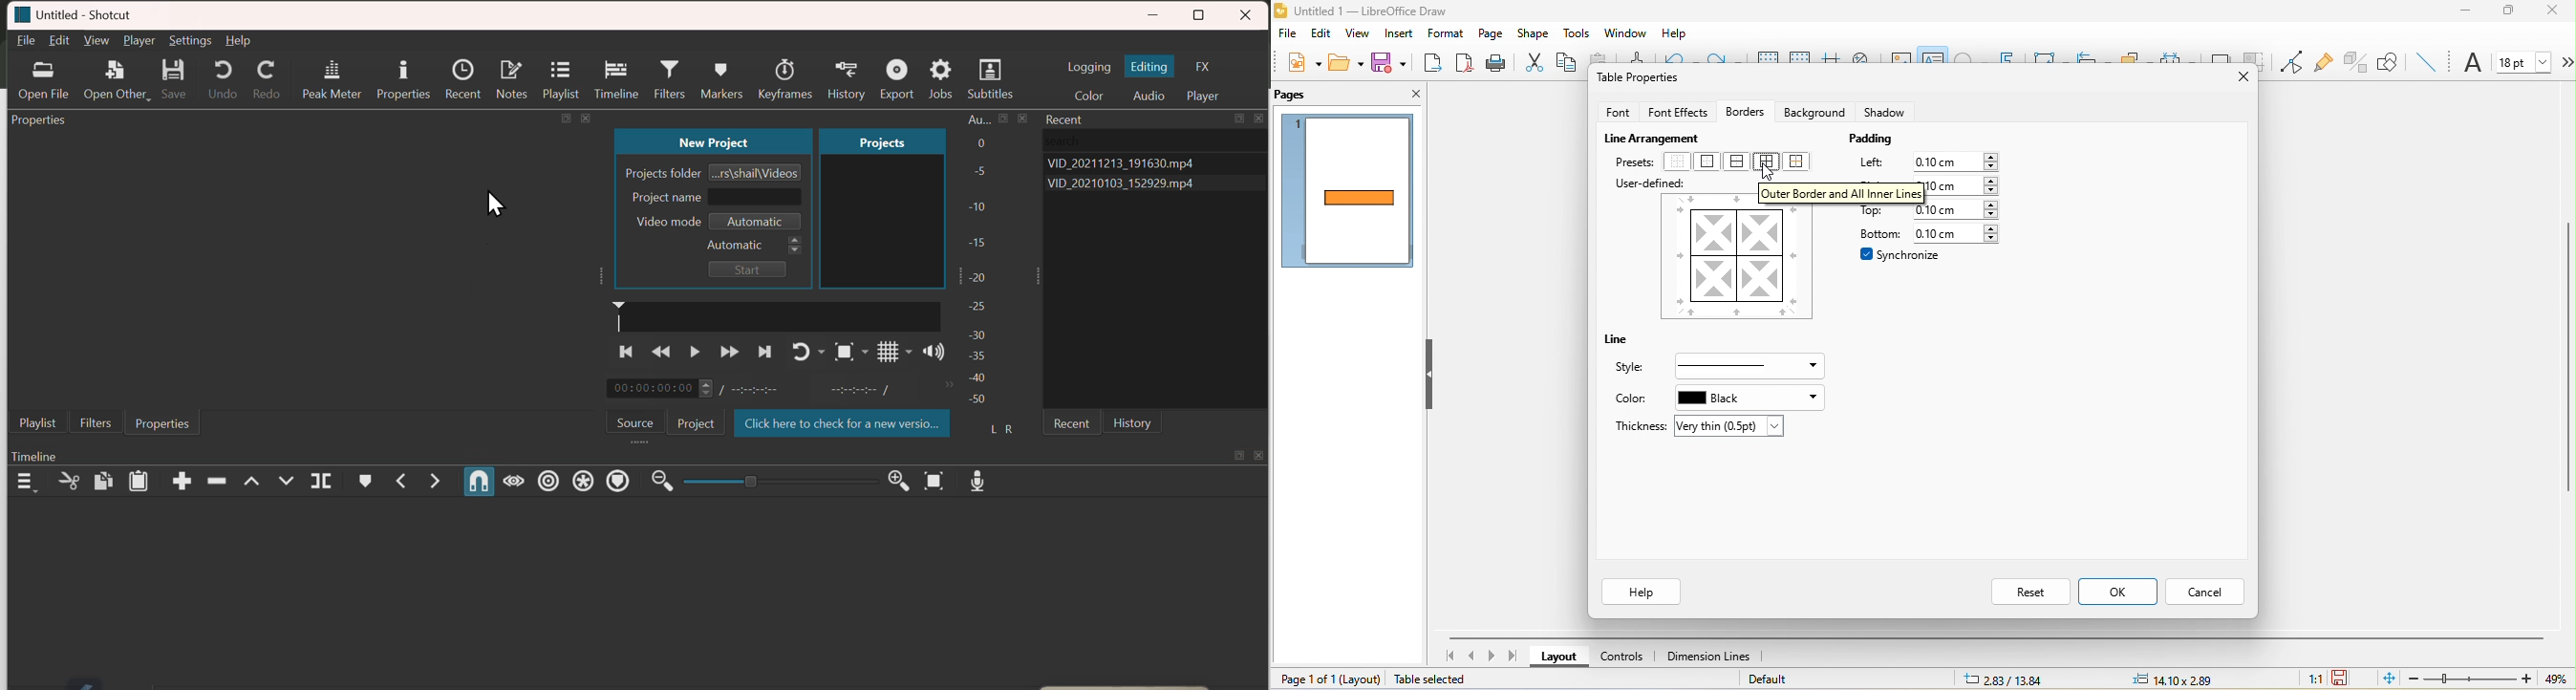 Image resolution: width=2576 pixels, height=700 pixels. I want to click on zoom, so click(2469, 679).